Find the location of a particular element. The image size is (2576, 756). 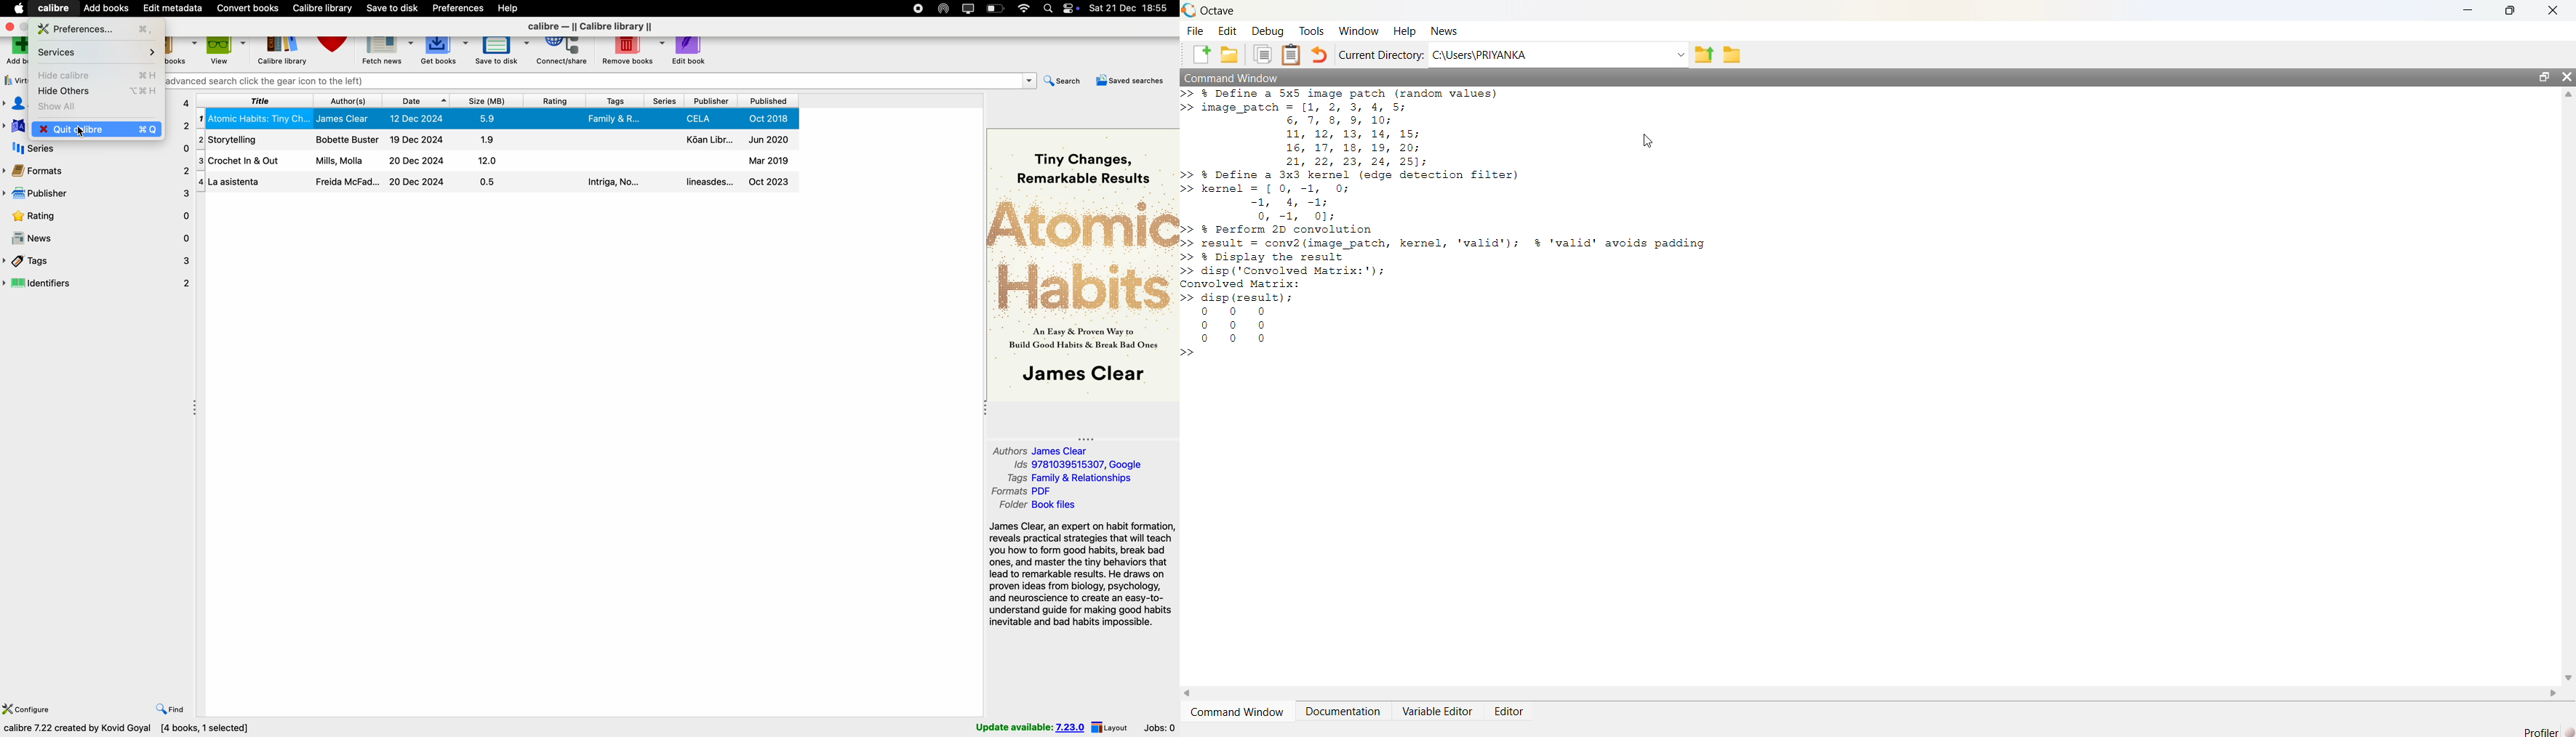

Variable Editor is located at coordinates (1439, 711).